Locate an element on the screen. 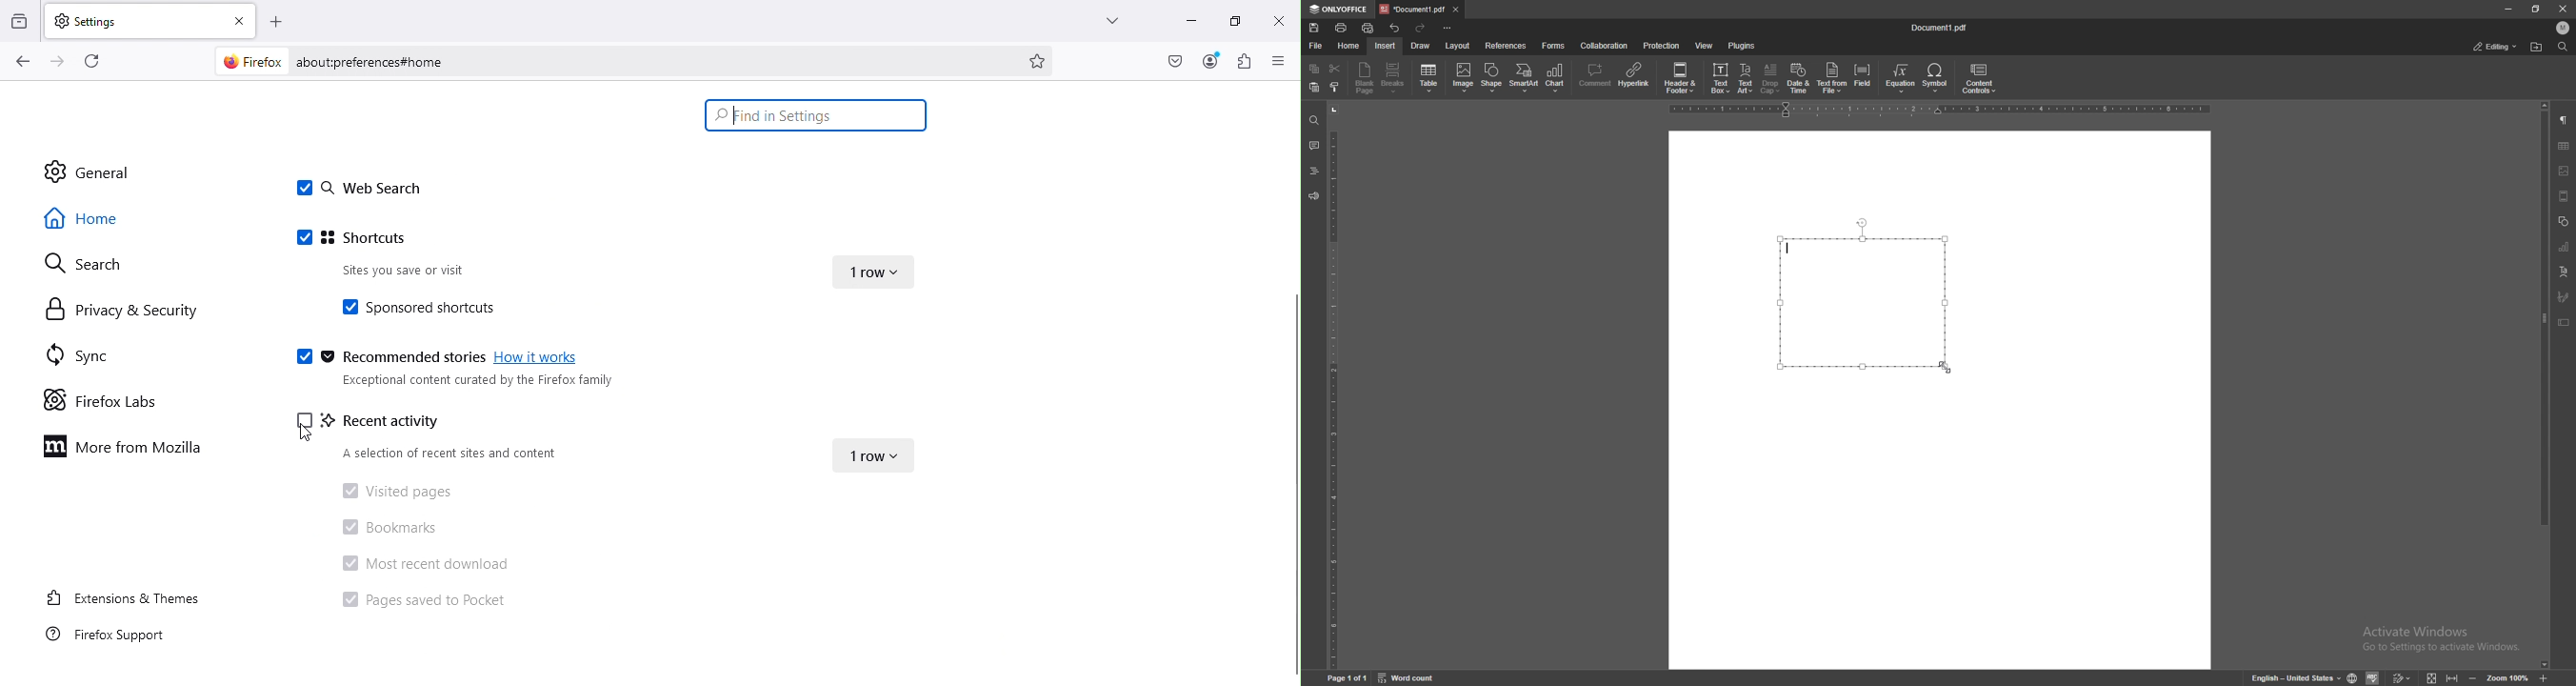  page 1 of 1 is located at coordinates (1348, 679).